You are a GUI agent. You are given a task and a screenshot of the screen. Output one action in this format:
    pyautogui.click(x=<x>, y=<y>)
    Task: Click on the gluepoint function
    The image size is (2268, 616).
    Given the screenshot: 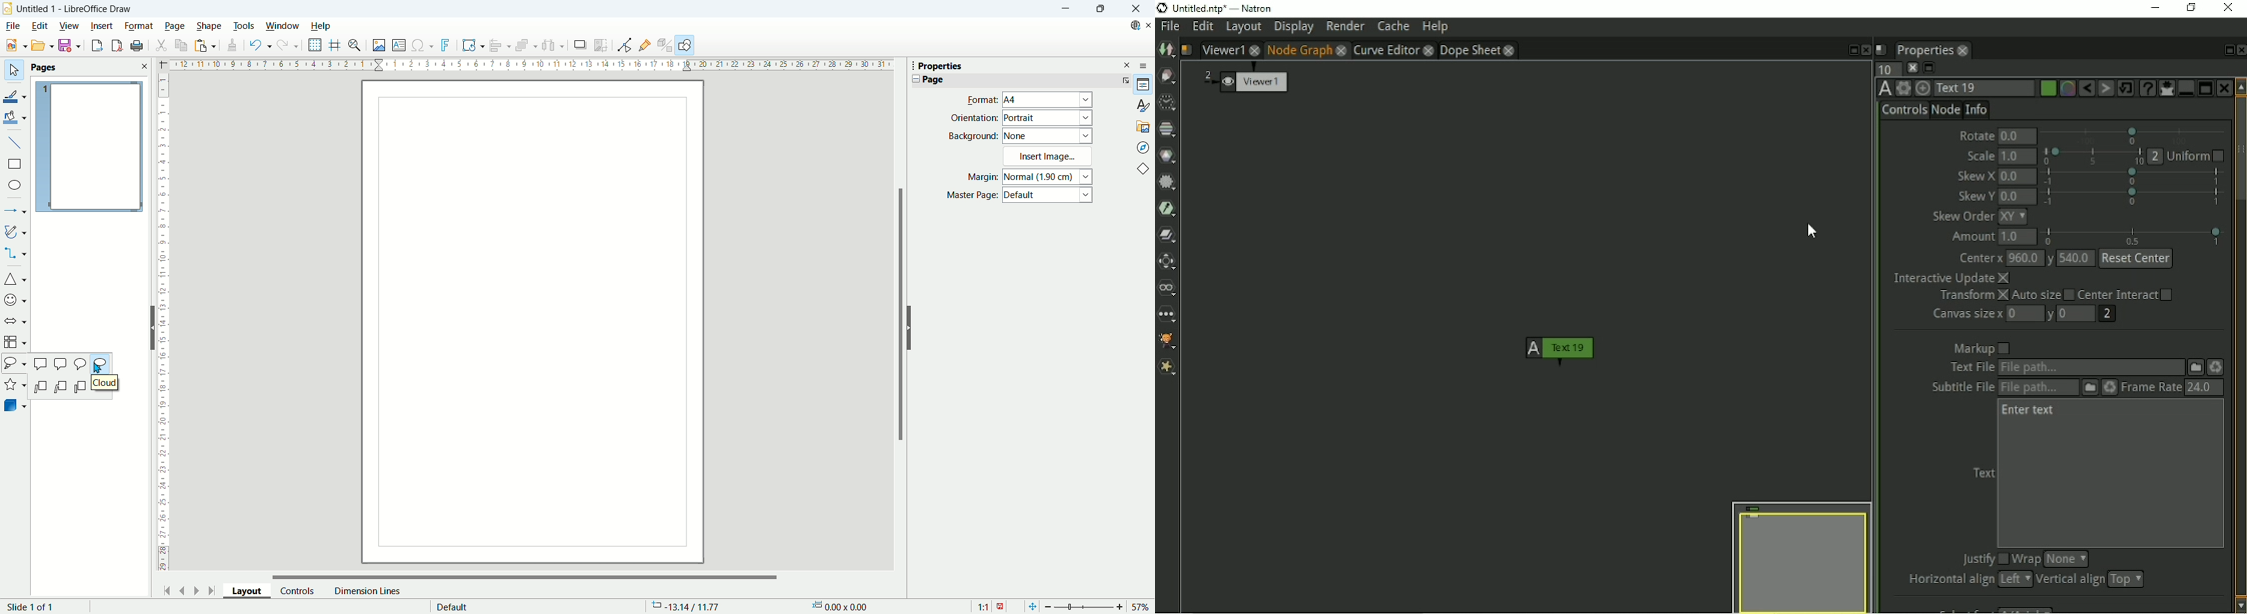 What is the action you would take?
    pyautogui.click(x=646, y=45)
    